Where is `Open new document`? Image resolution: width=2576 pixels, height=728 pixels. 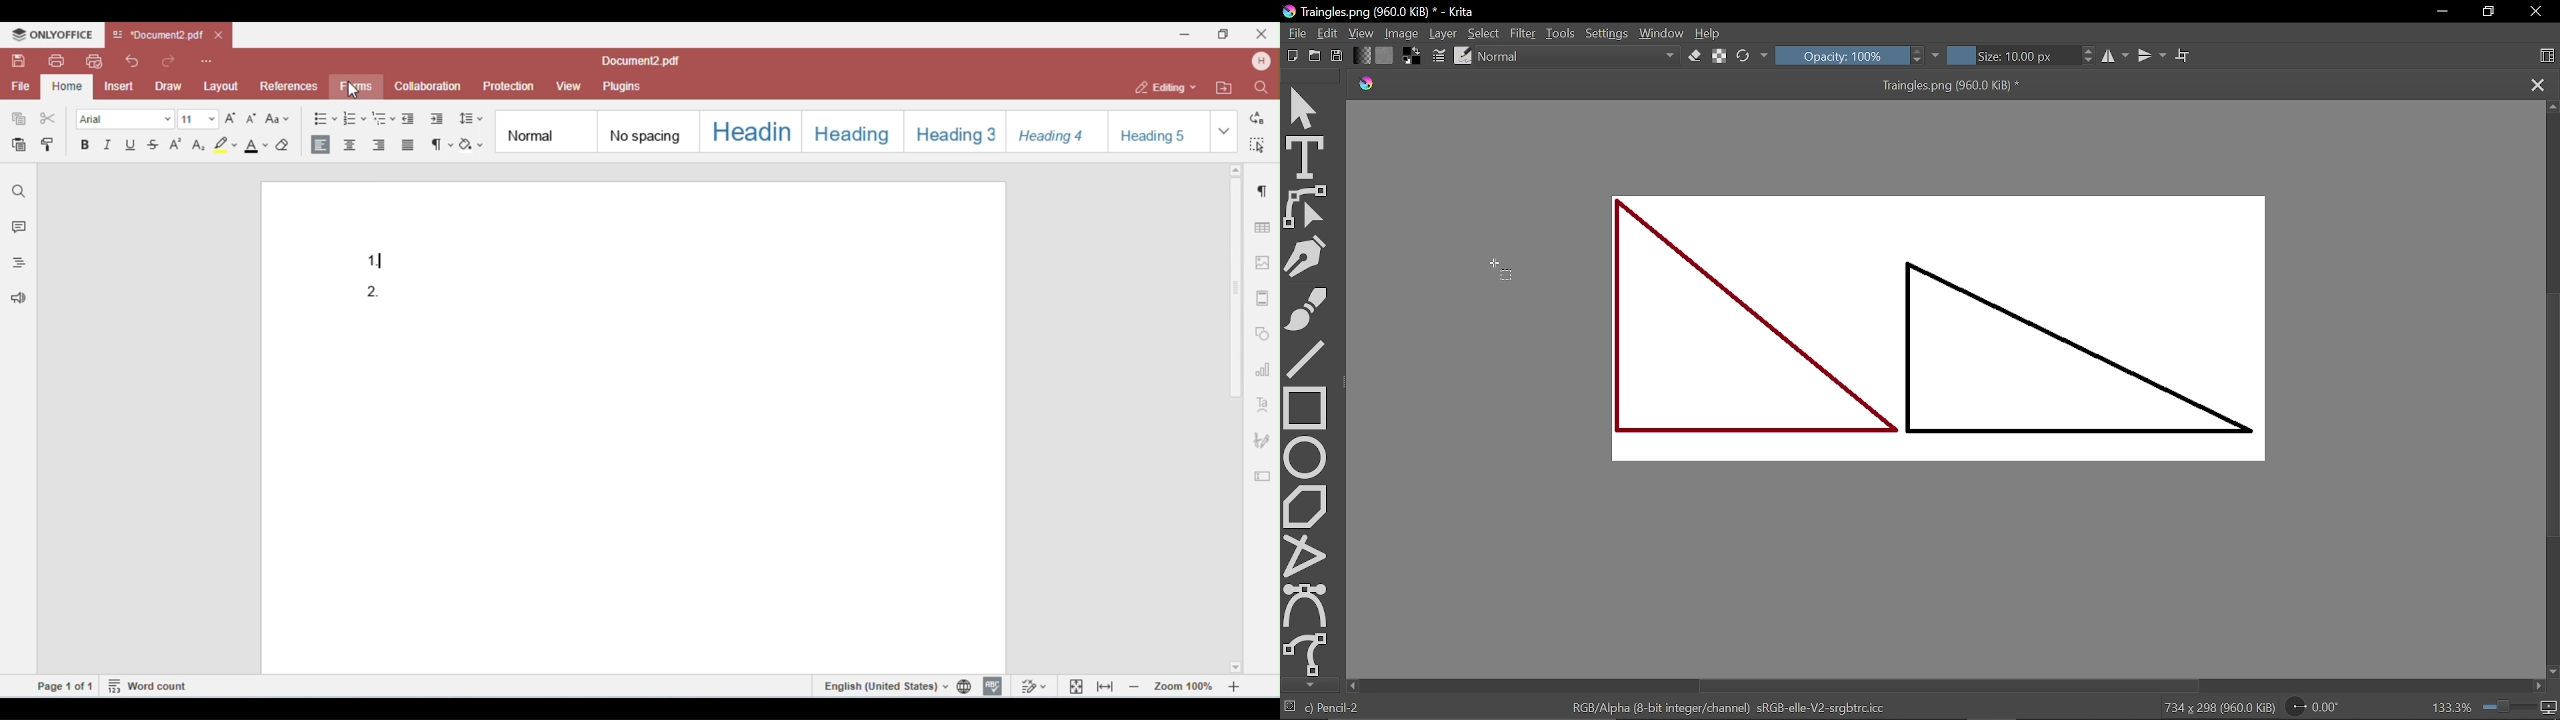 Open new document is located at coordinates (1315, 56).